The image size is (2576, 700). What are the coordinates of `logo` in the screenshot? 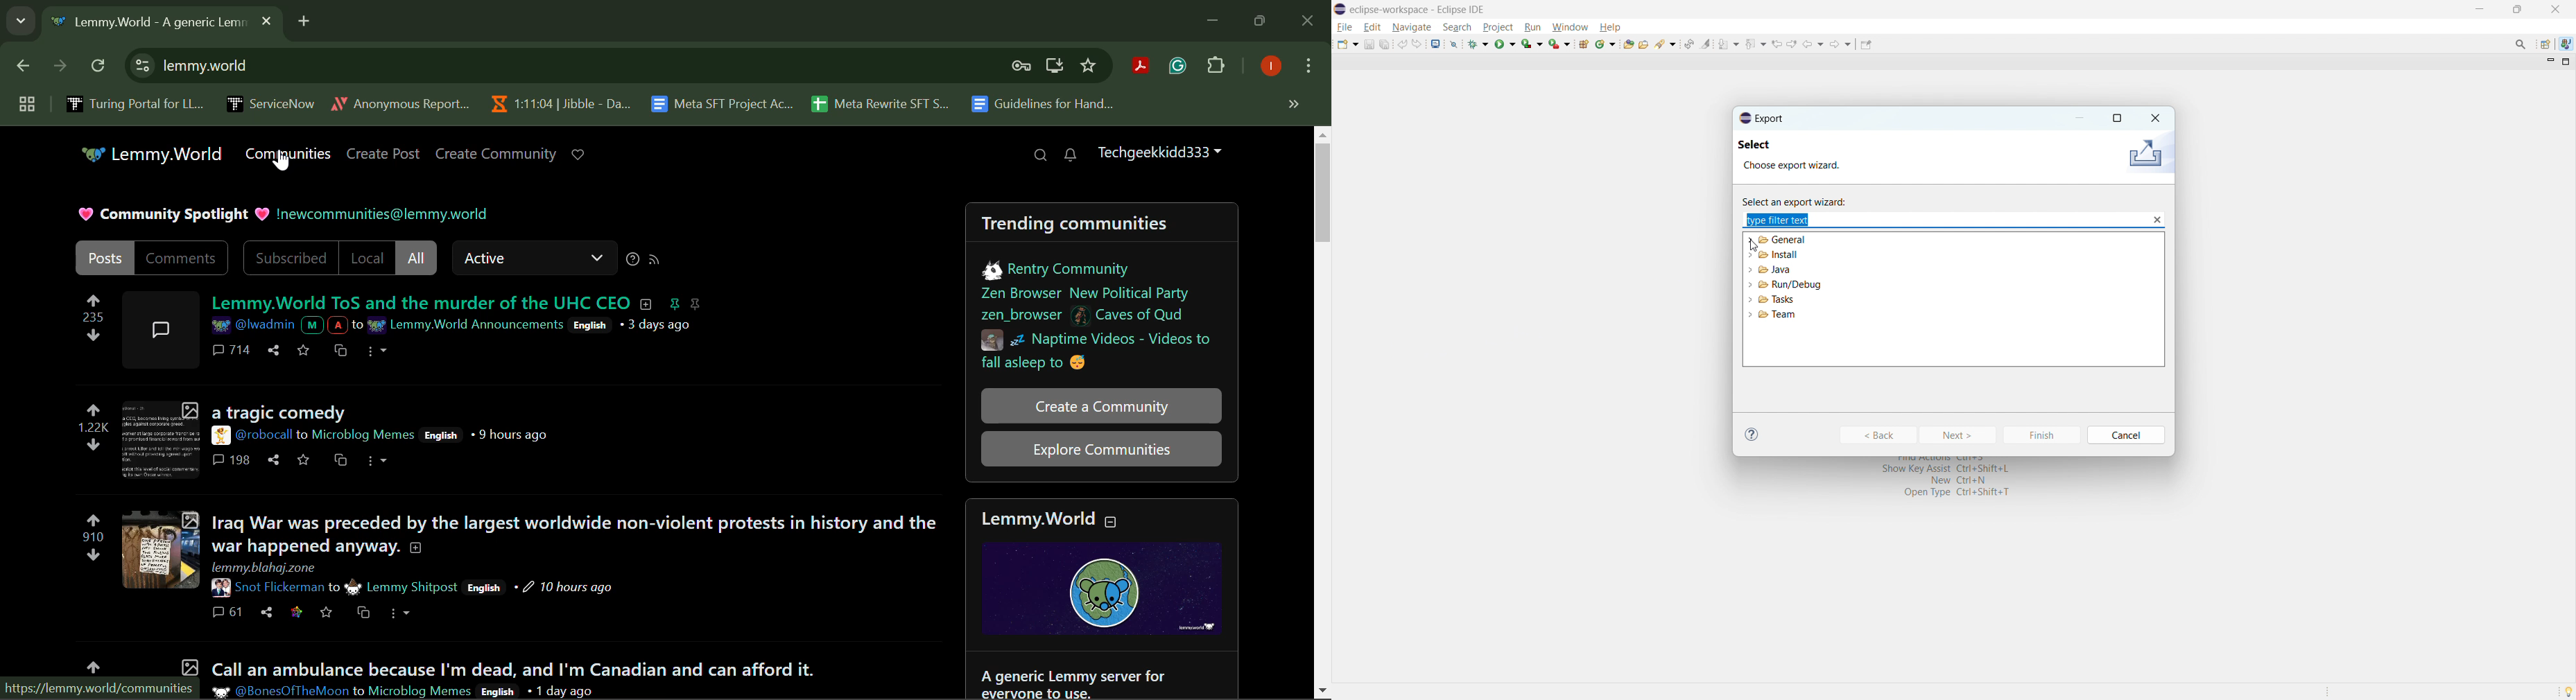 It's located at (2145, 154).